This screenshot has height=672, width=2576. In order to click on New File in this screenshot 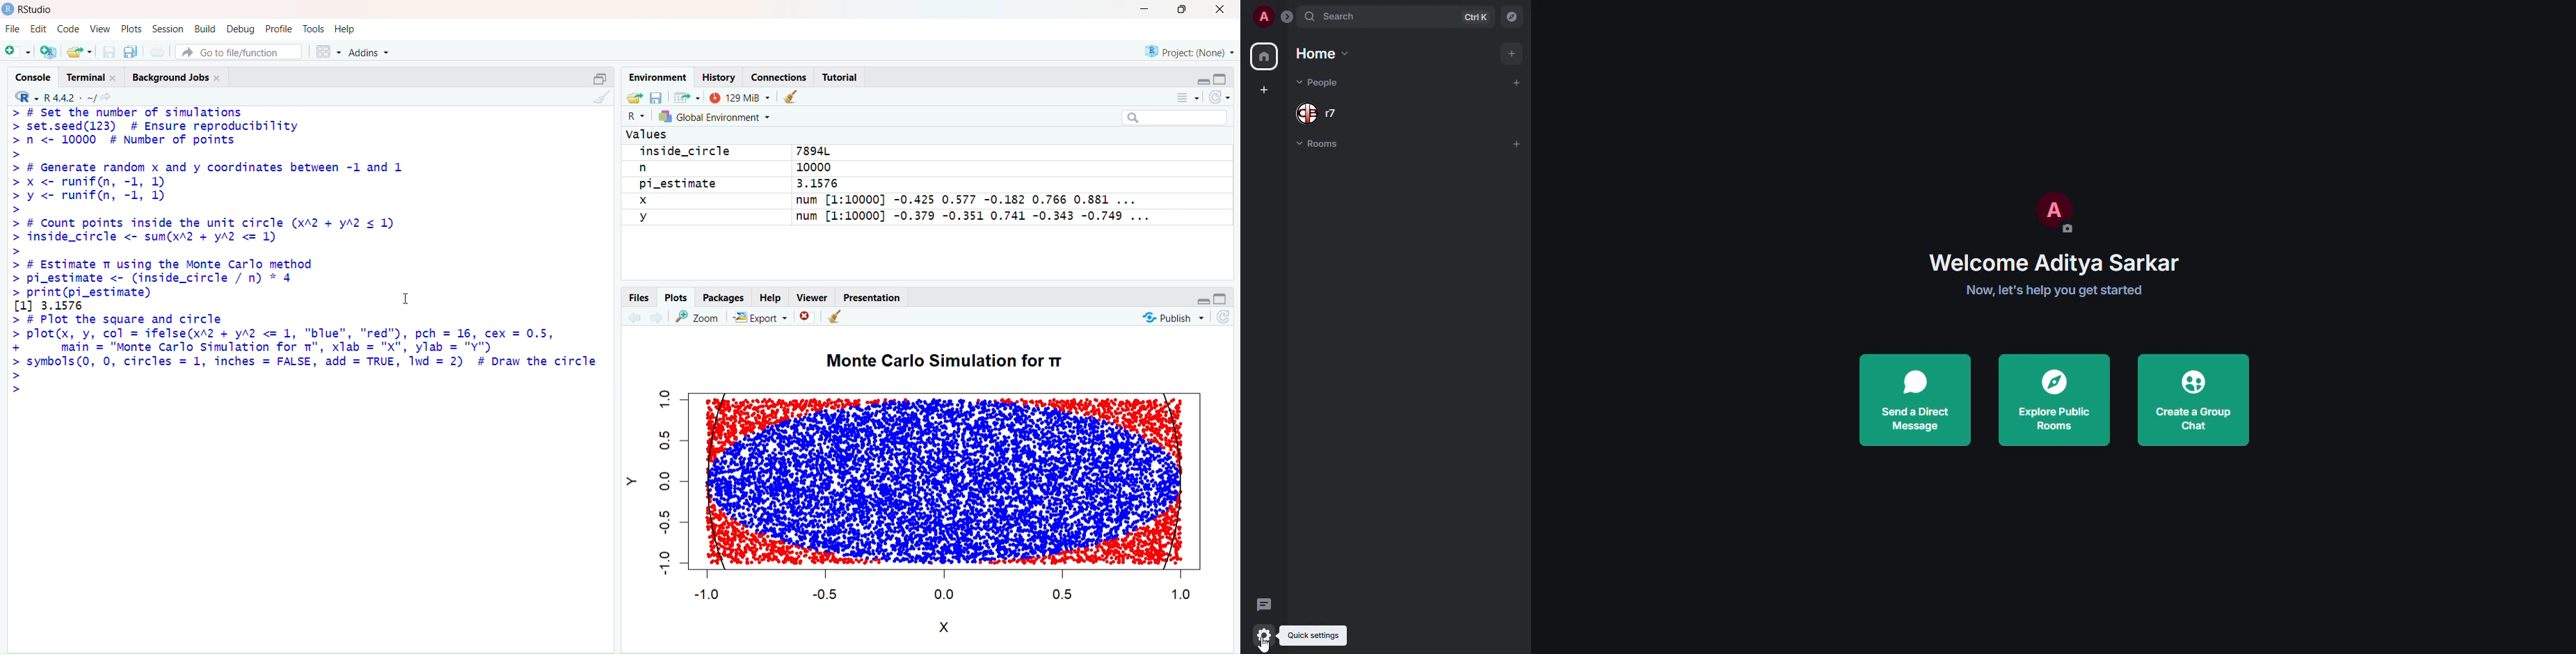, I will do `click(18, 52)`.